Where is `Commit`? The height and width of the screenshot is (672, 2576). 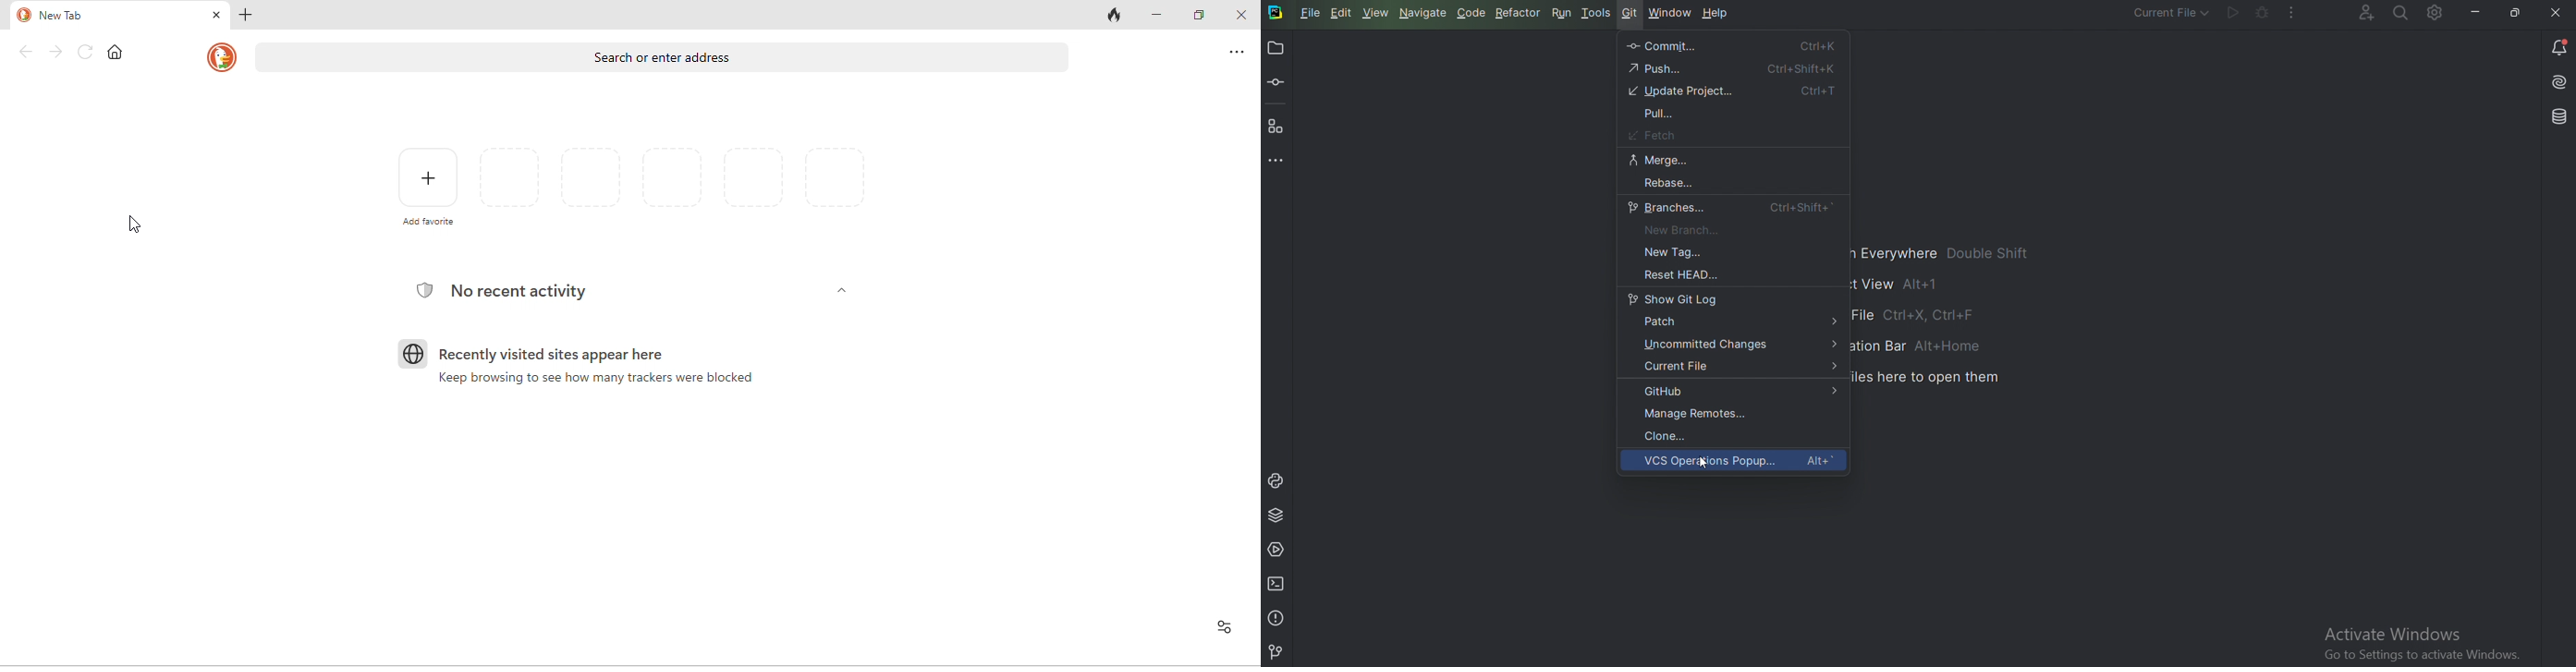 Commit is located at coordinates (1279, 84).